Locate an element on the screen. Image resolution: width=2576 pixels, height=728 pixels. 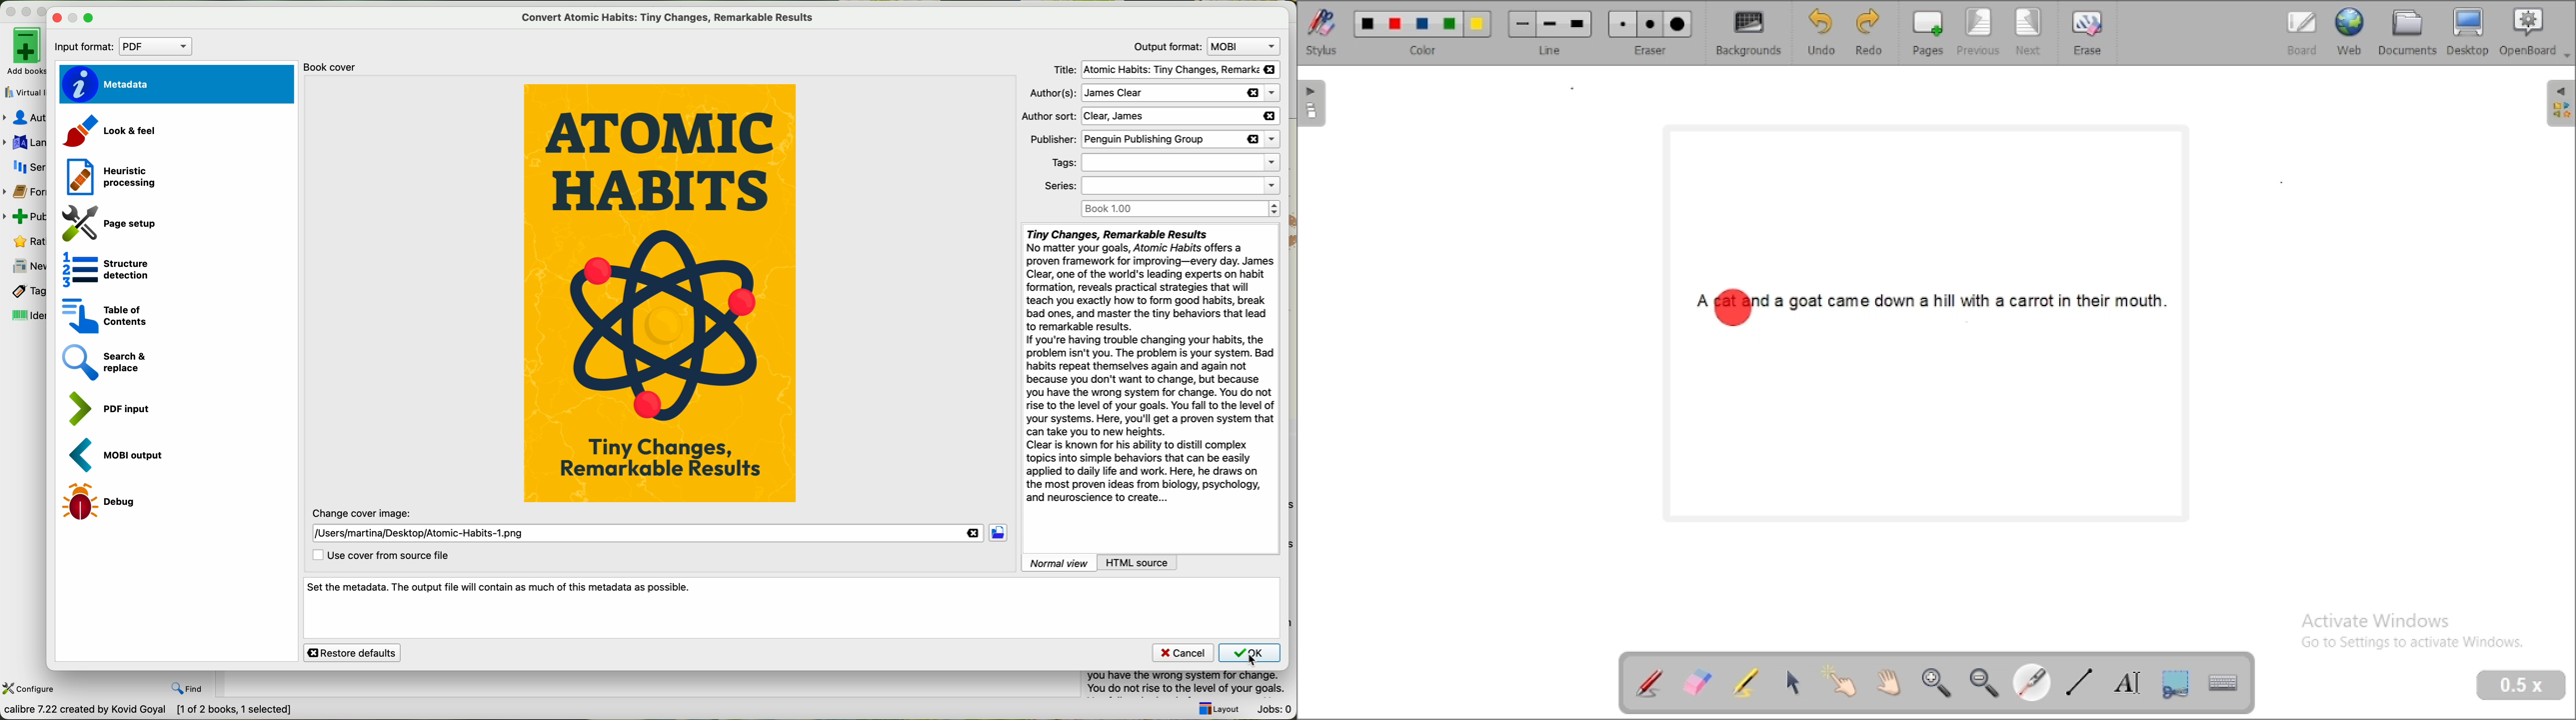
structure detection is located at coordinates (108, 269).